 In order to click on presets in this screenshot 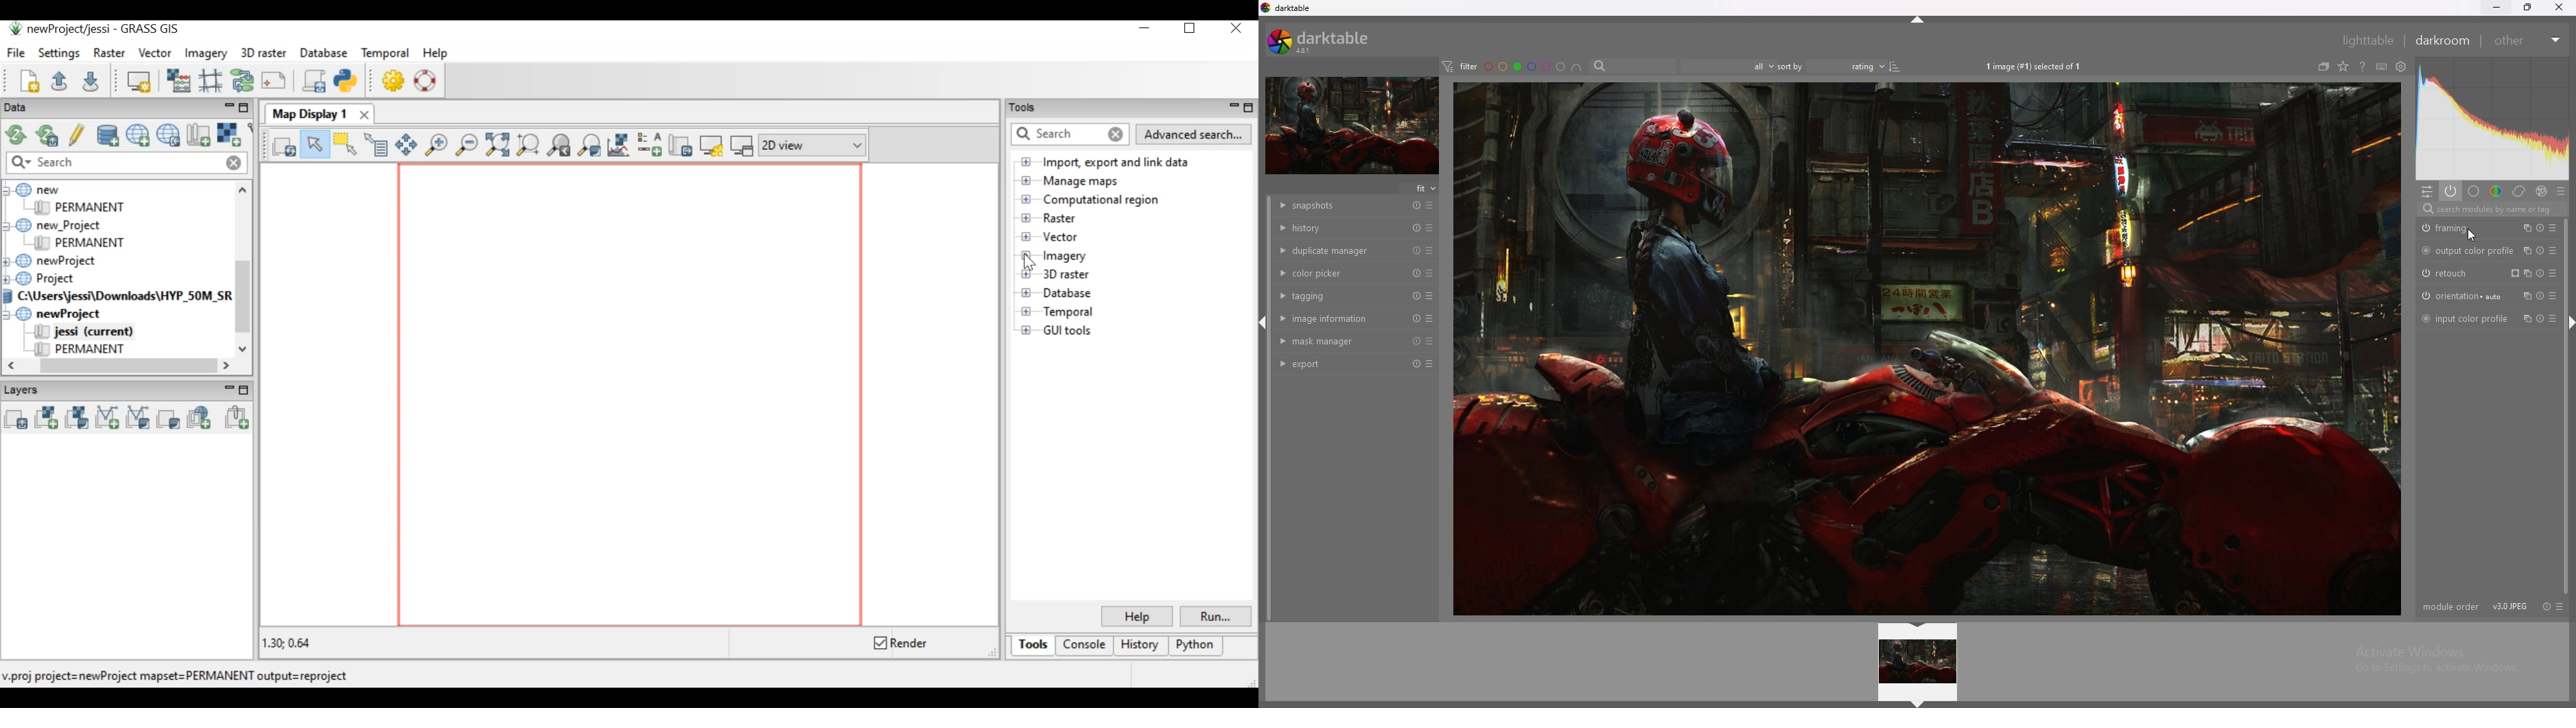, I will do `click(2560, 189)`.